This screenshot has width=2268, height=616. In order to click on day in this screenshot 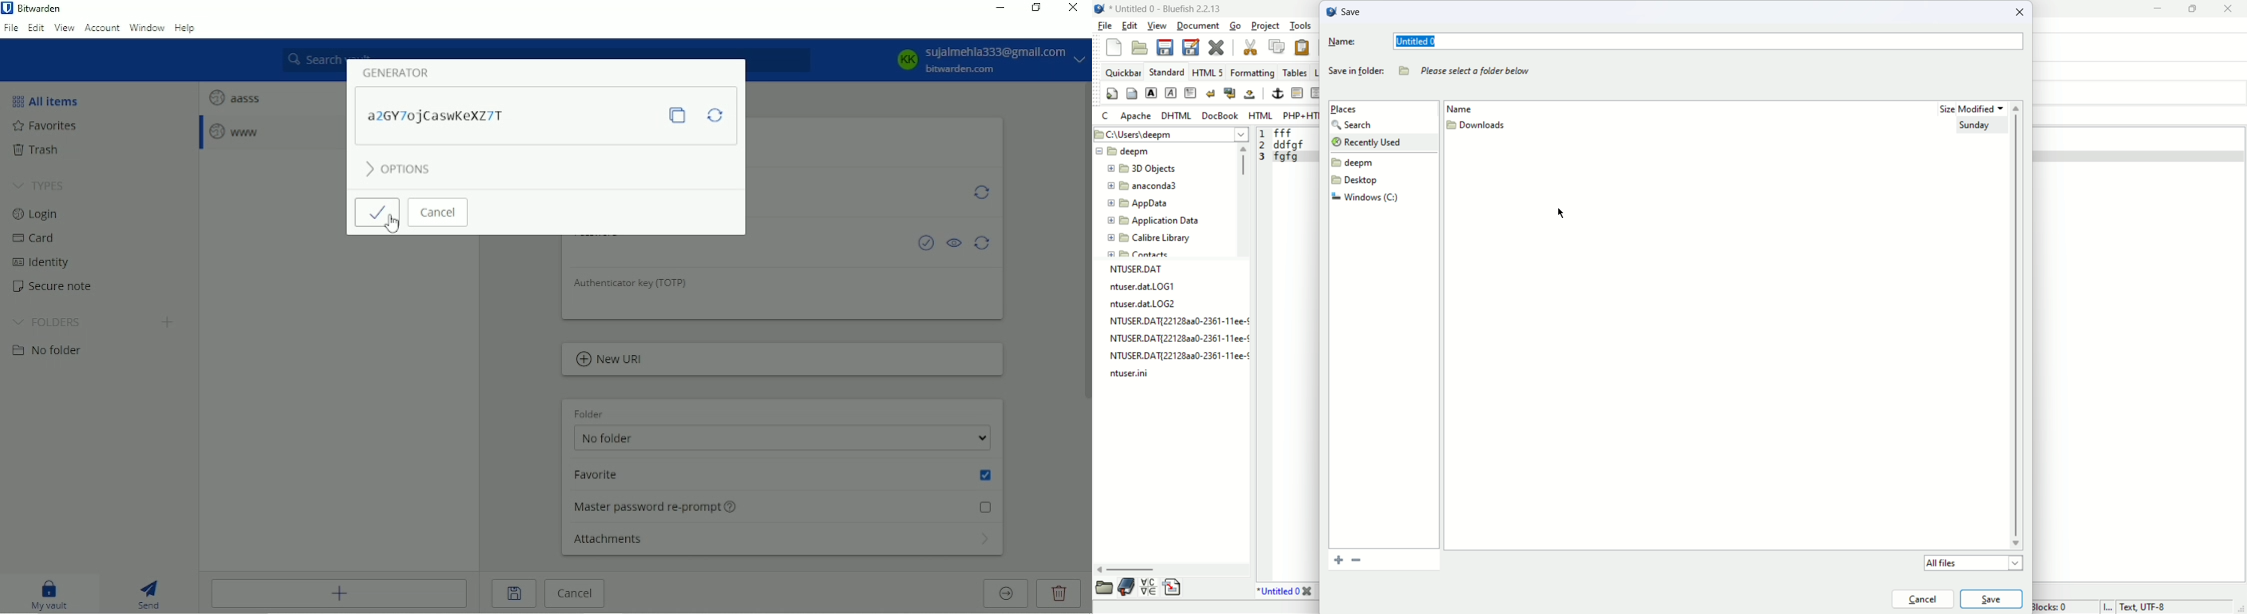, I will do `click(1977, 128)`.